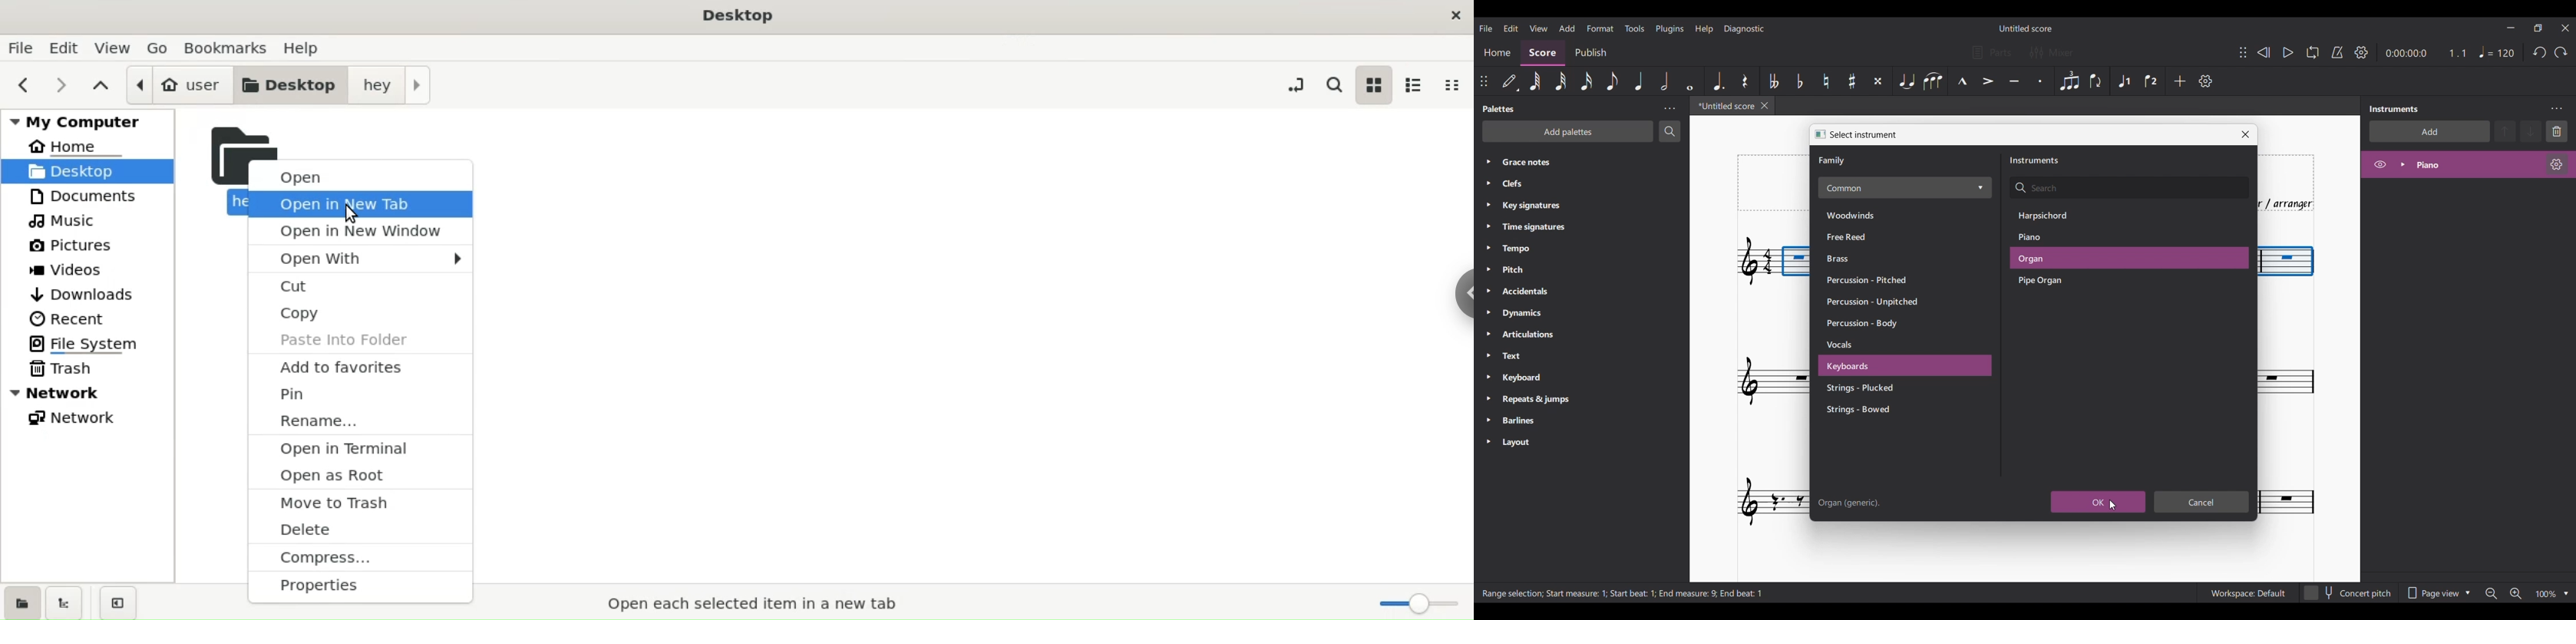 The width and height of the screenshot is (2576, 644). What do you see at coordinates (2288, 52) in the screenshot?
I see `Play` at bounding box center [2288, 52].